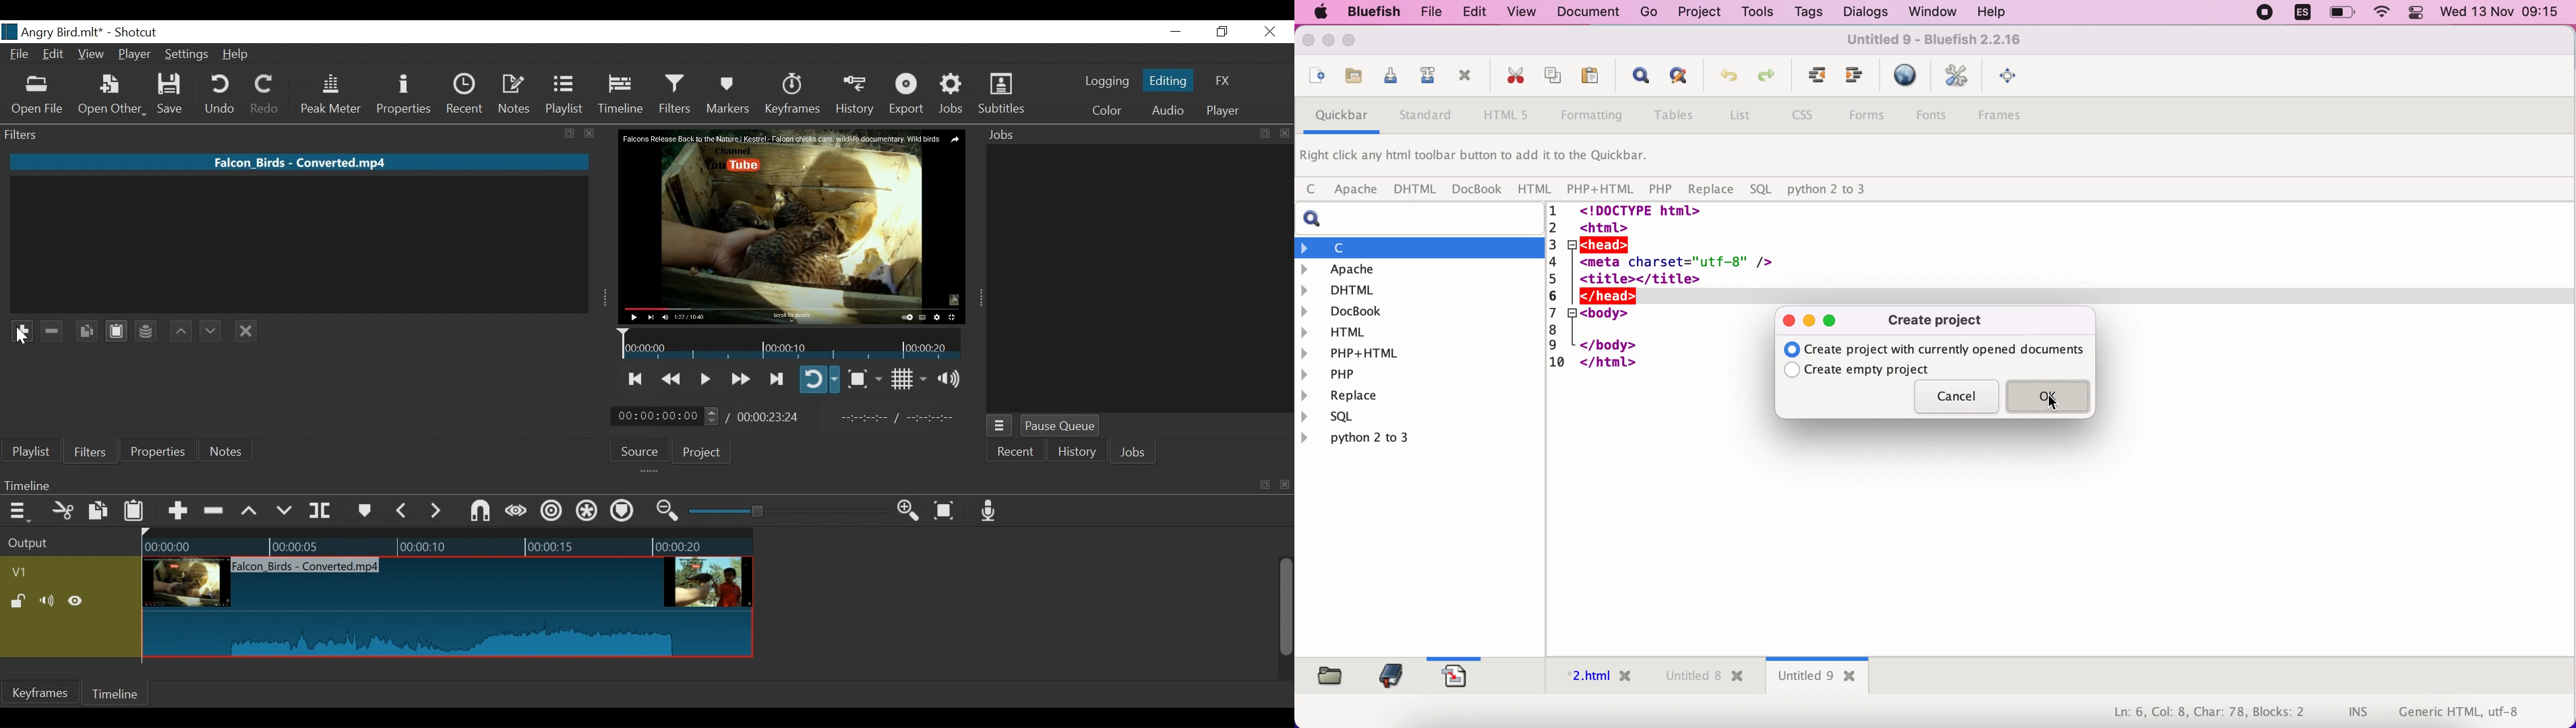  I want to click on Toggle player looping, so click(819, 379).